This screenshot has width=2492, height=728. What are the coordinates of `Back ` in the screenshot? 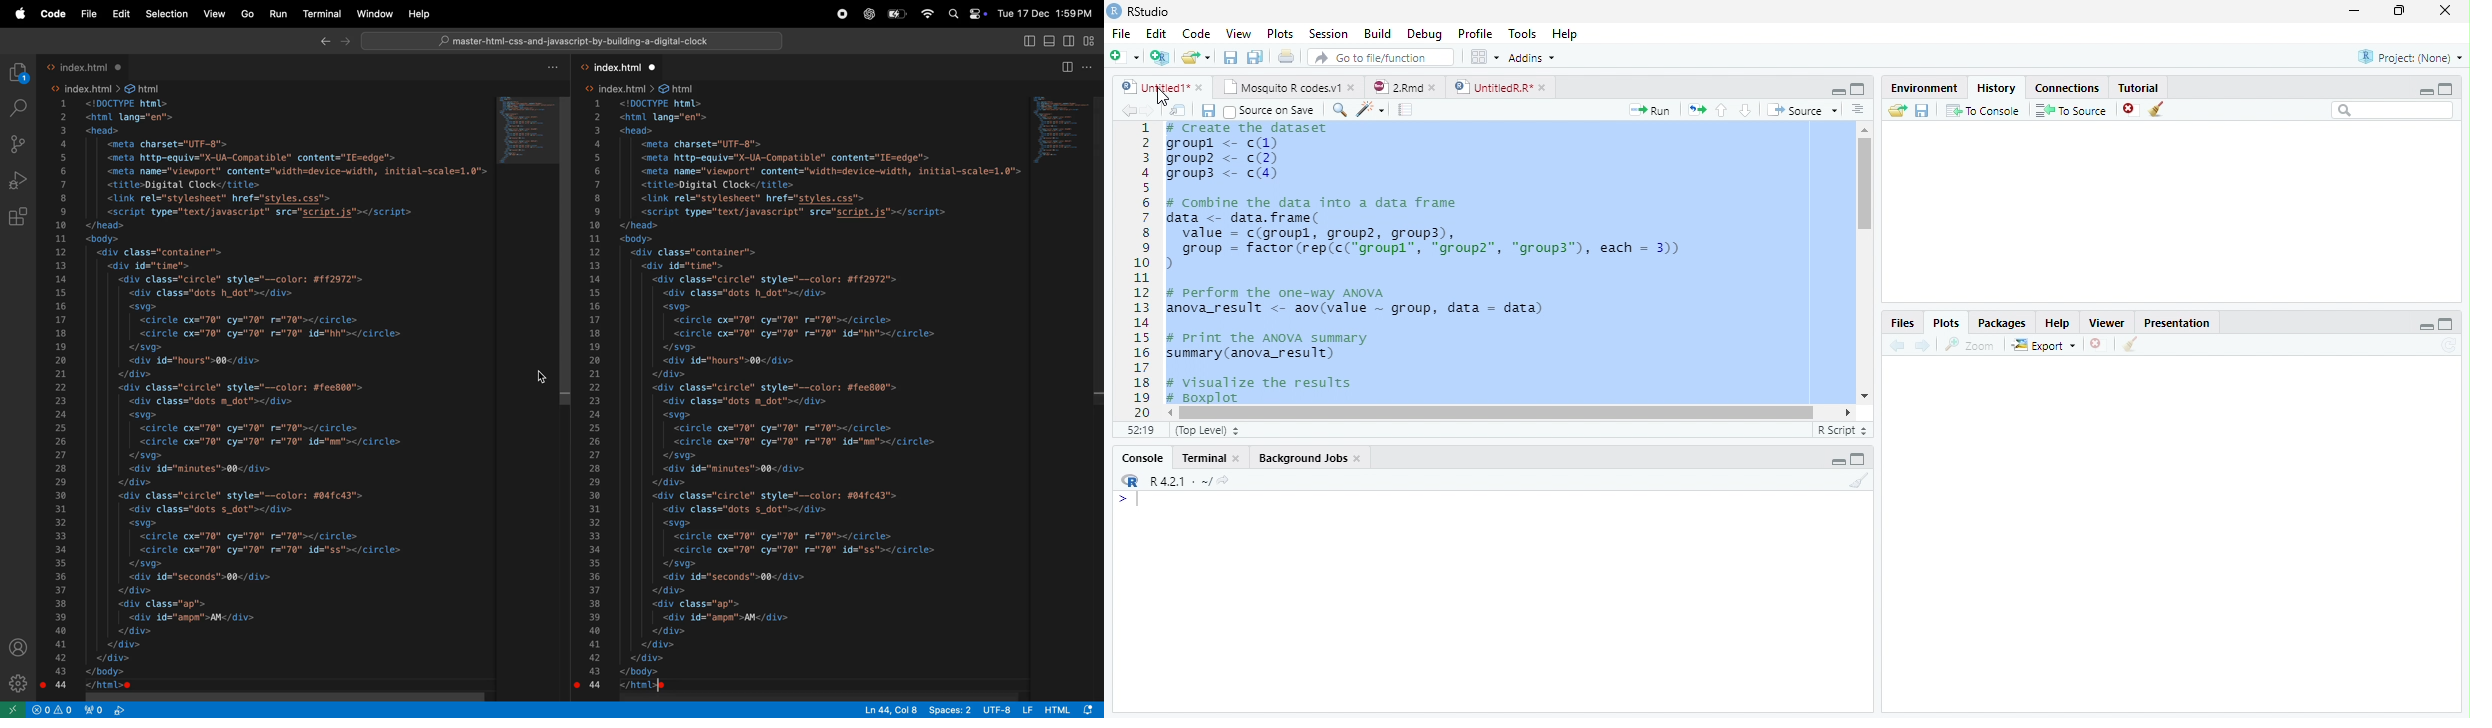 It's located at (1130, 111).